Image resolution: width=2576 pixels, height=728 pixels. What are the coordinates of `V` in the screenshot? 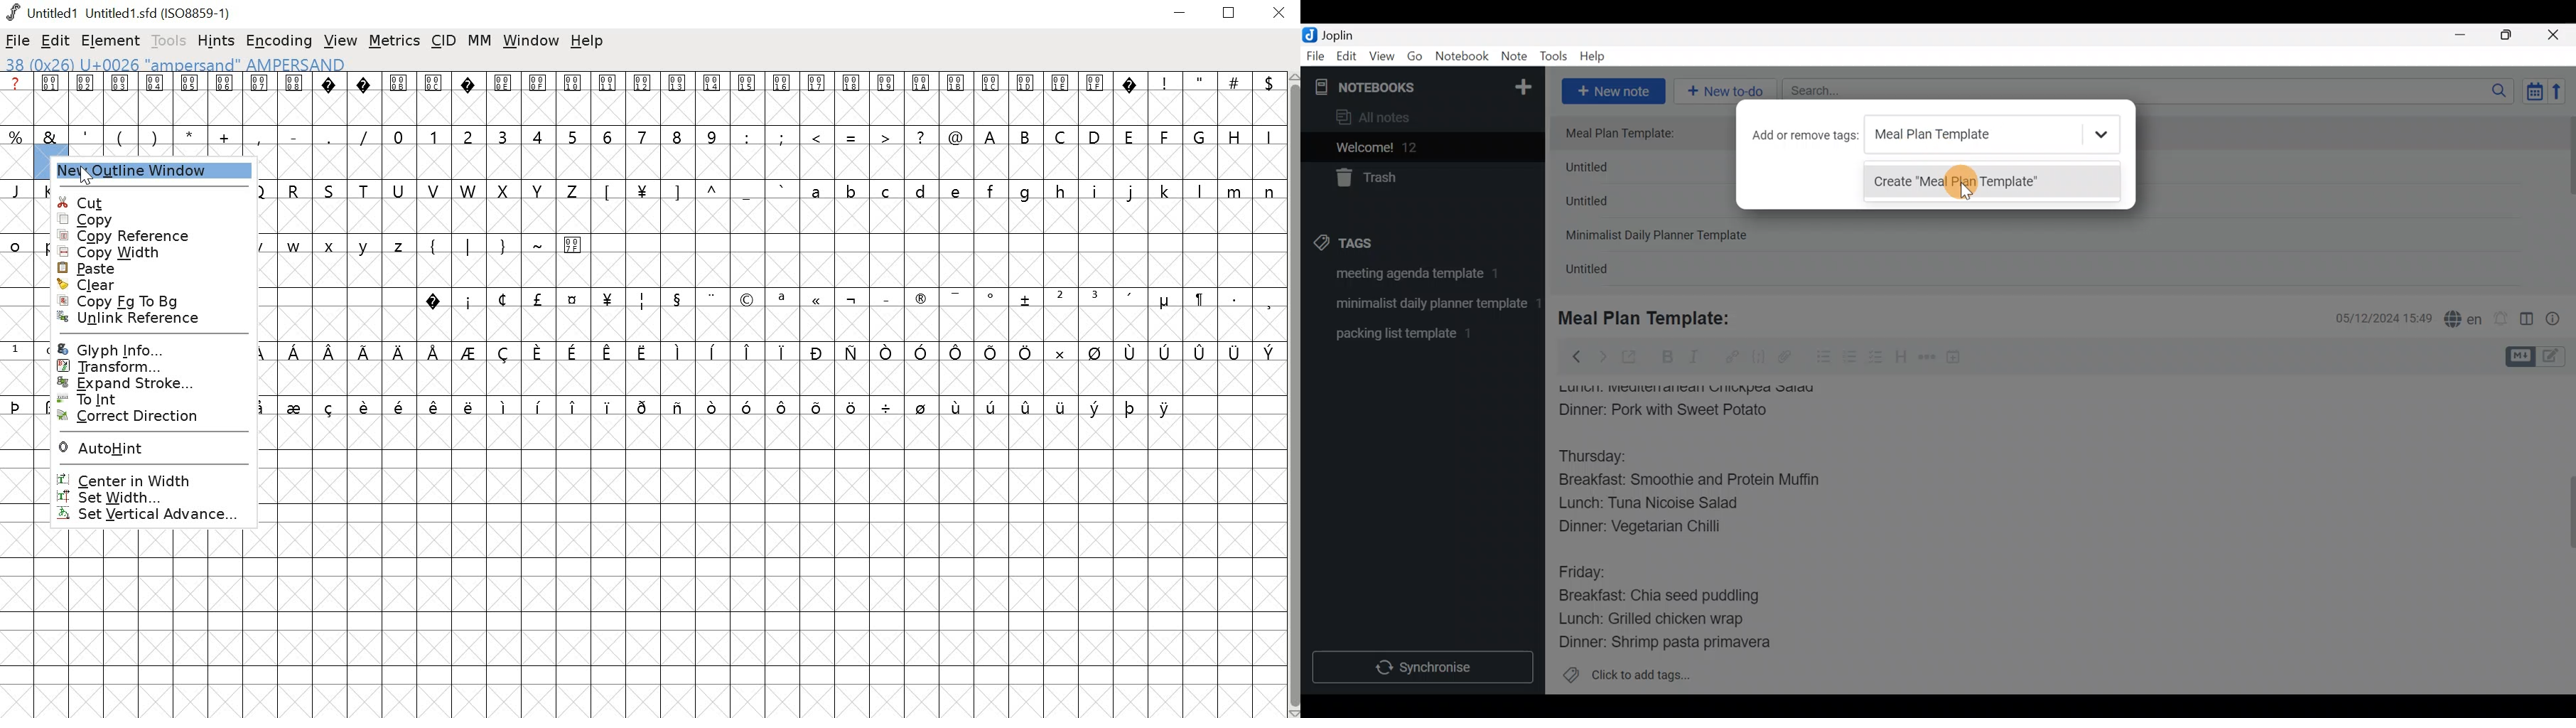 It's located at (435, 189).